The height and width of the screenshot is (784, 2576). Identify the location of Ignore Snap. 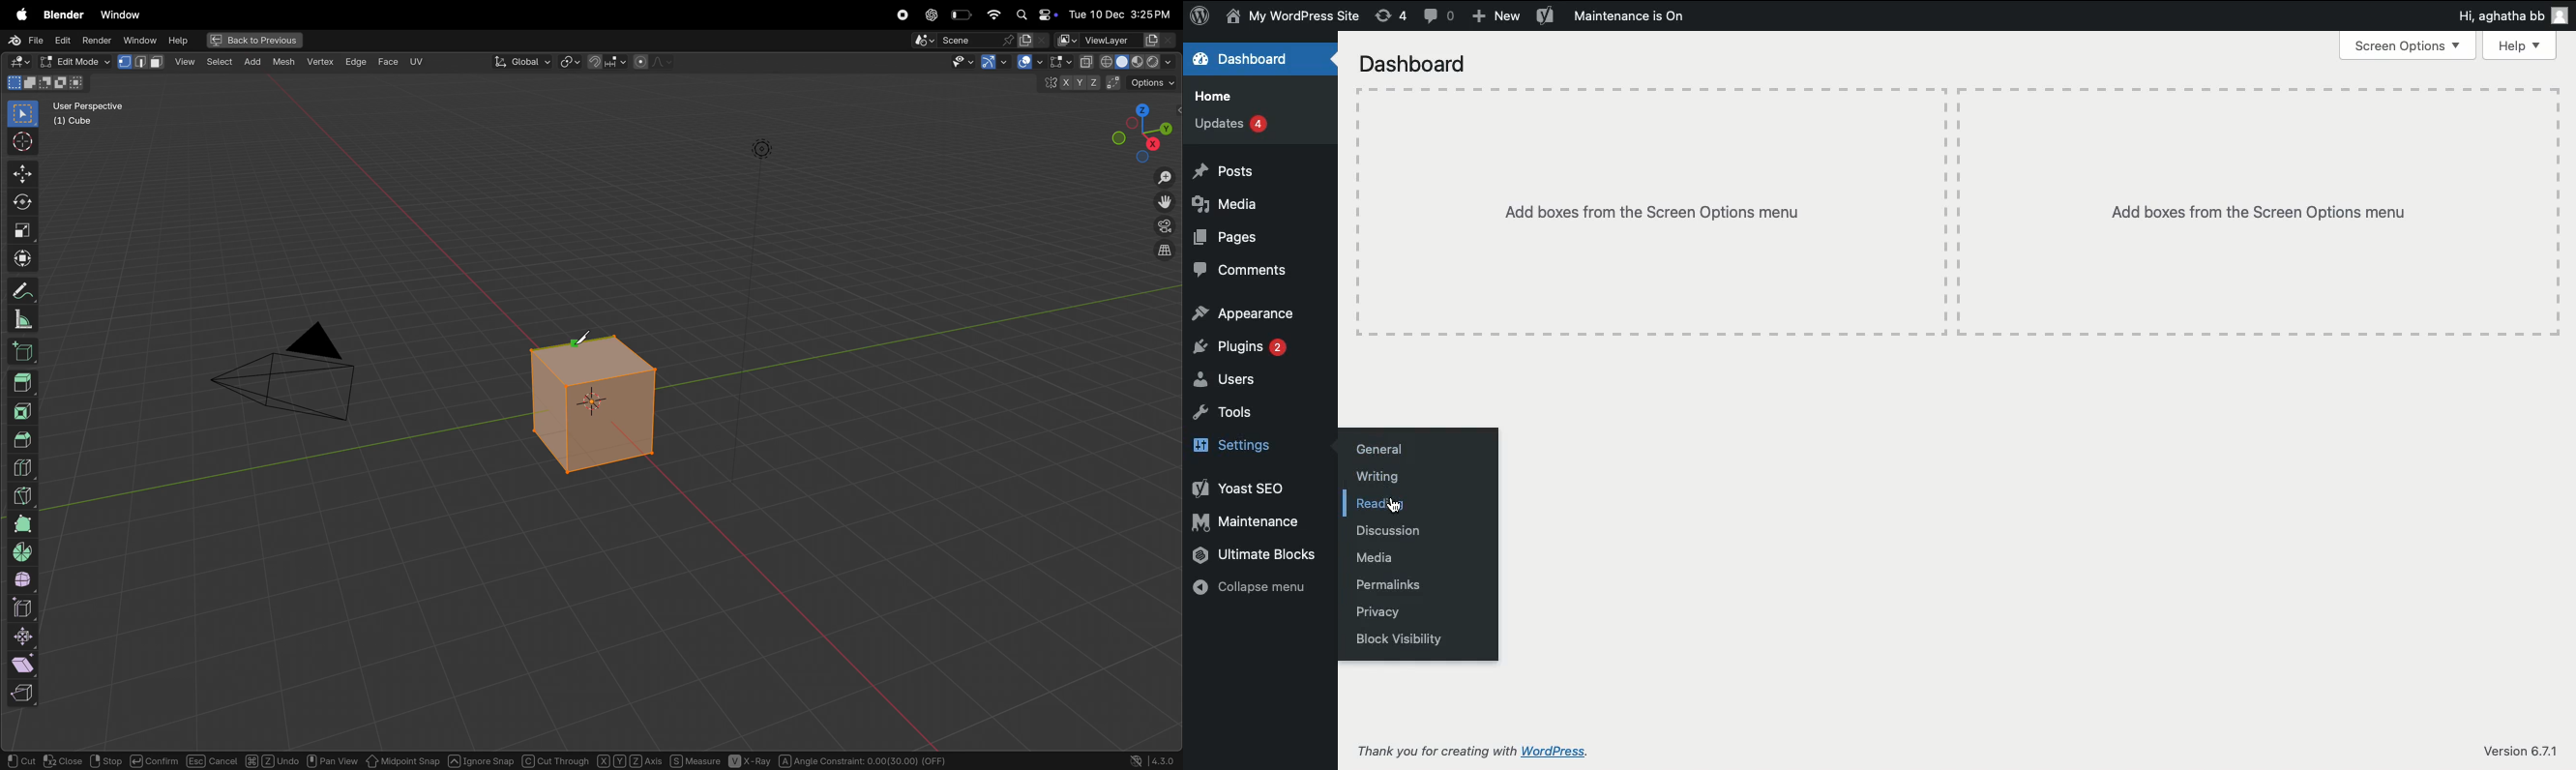
(481, 760).